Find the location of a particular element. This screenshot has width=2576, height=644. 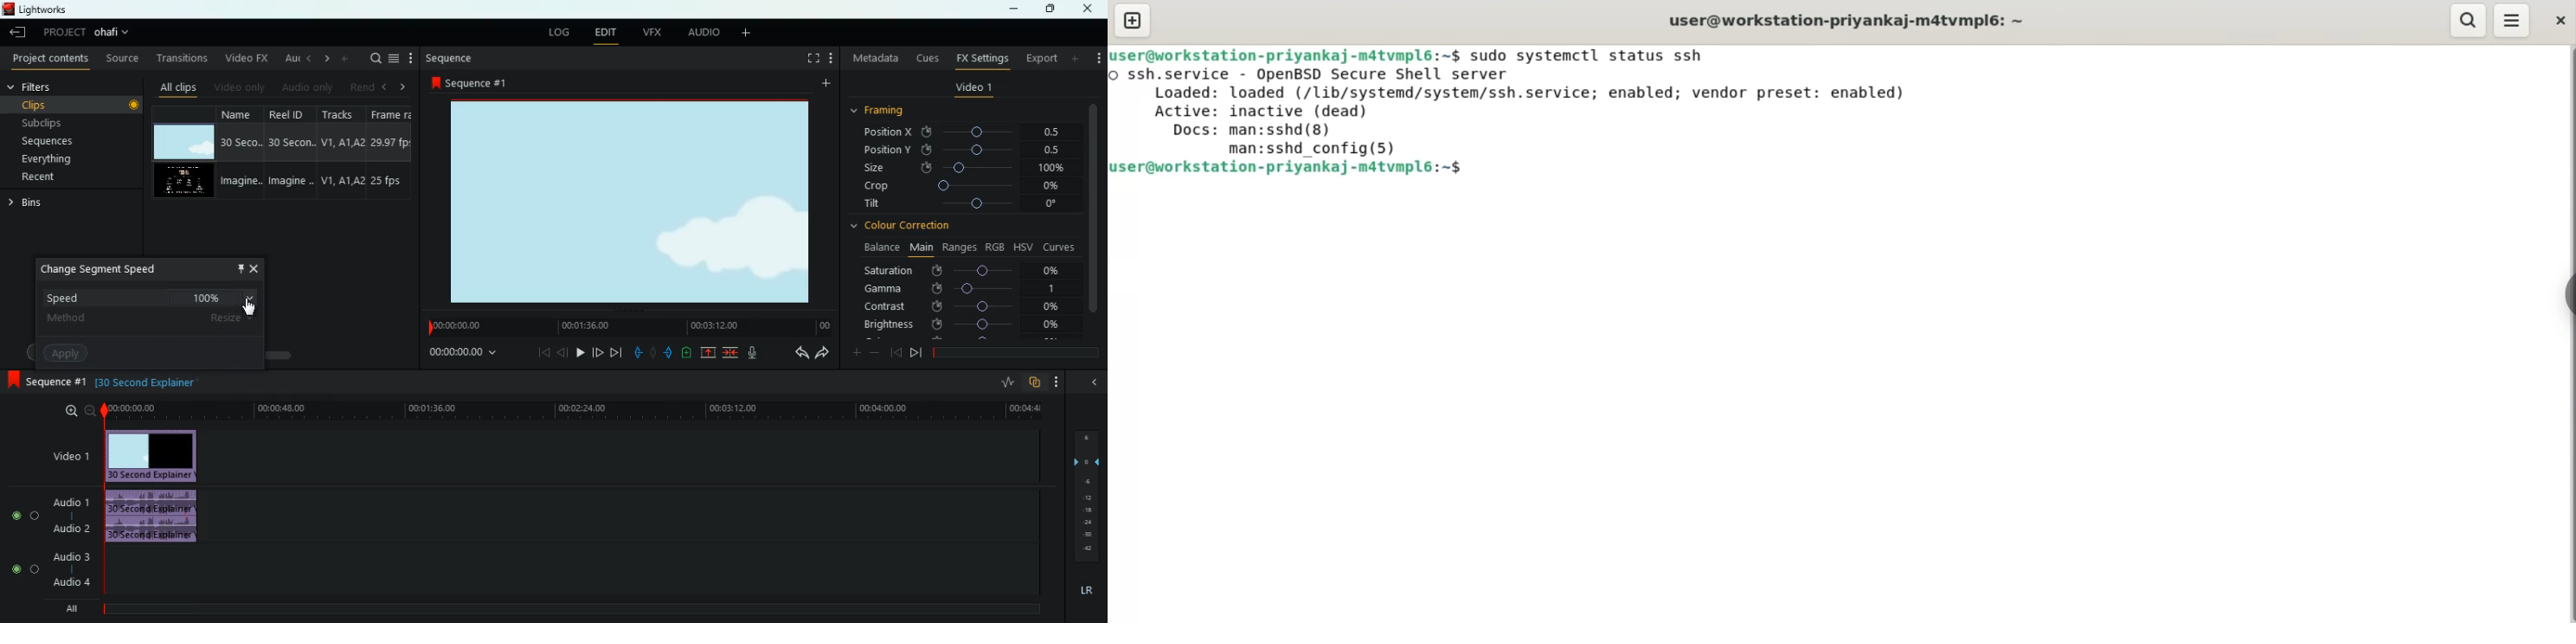

contrast is located at coordinates (960, 307).